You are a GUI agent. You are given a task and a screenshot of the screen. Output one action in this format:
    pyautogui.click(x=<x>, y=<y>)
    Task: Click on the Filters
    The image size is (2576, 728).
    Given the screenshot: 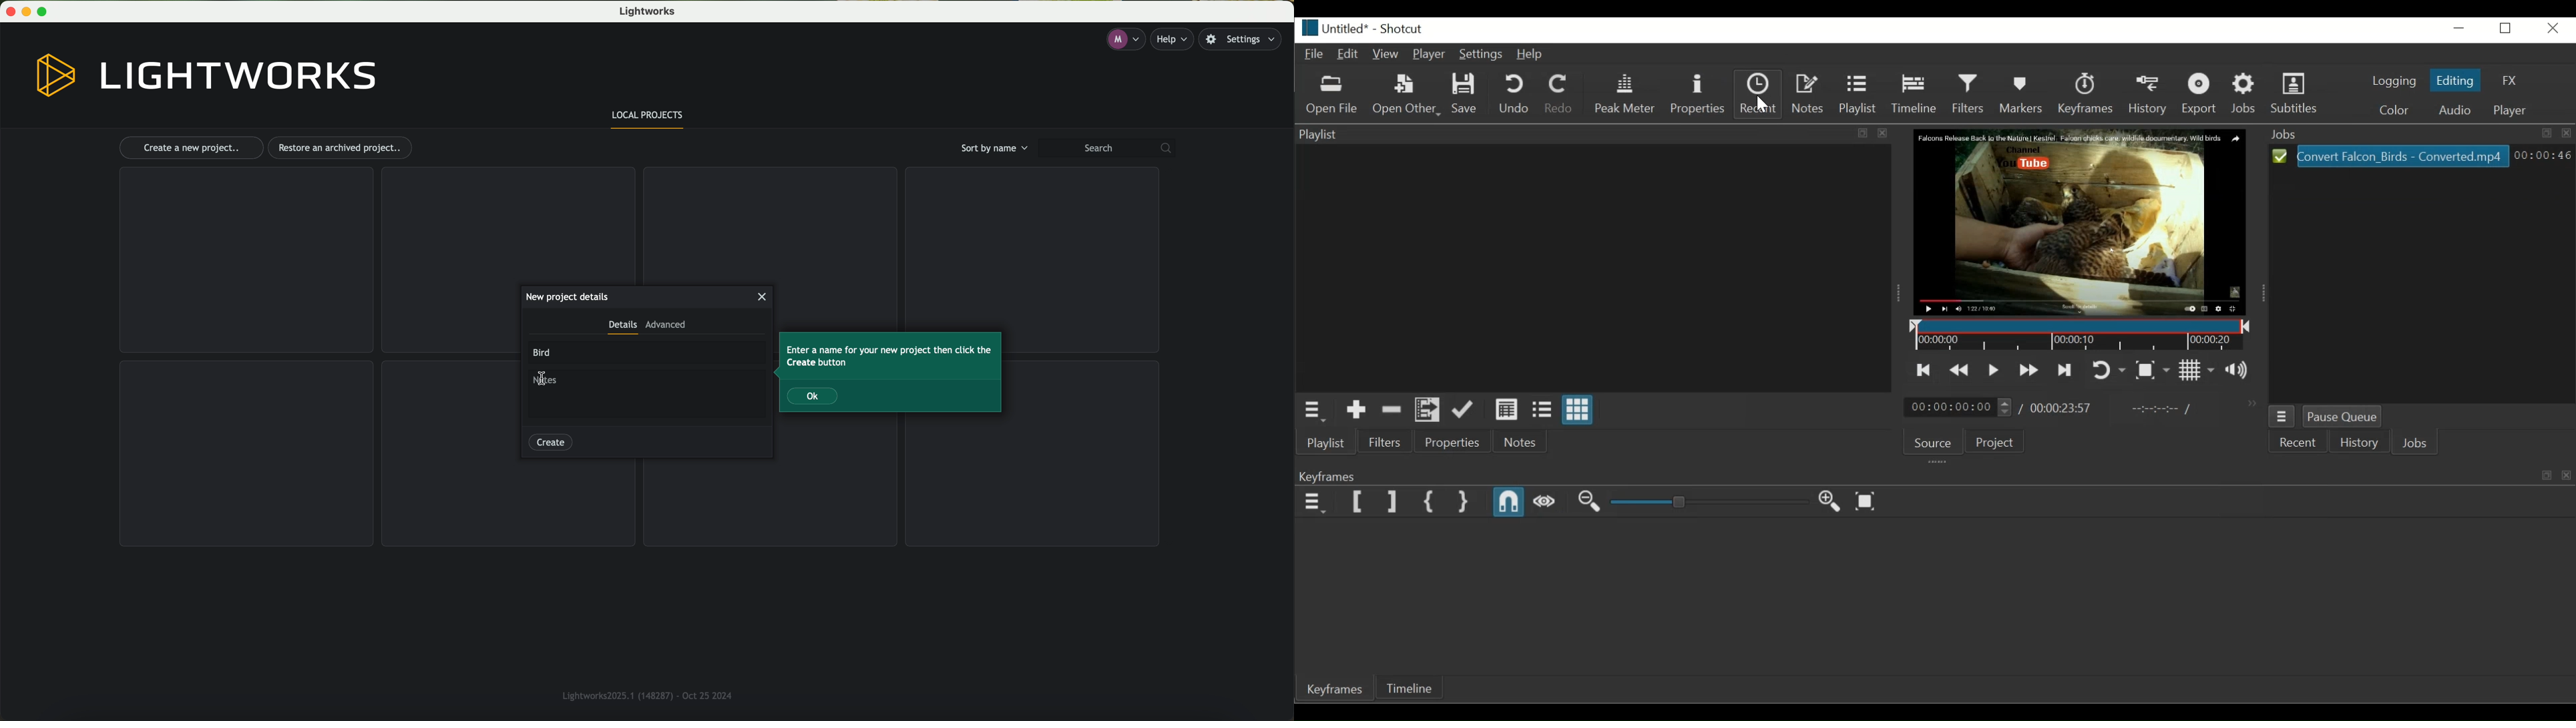 What is the action you would take?
    pyautogui.click(x=1970, y=94)
    